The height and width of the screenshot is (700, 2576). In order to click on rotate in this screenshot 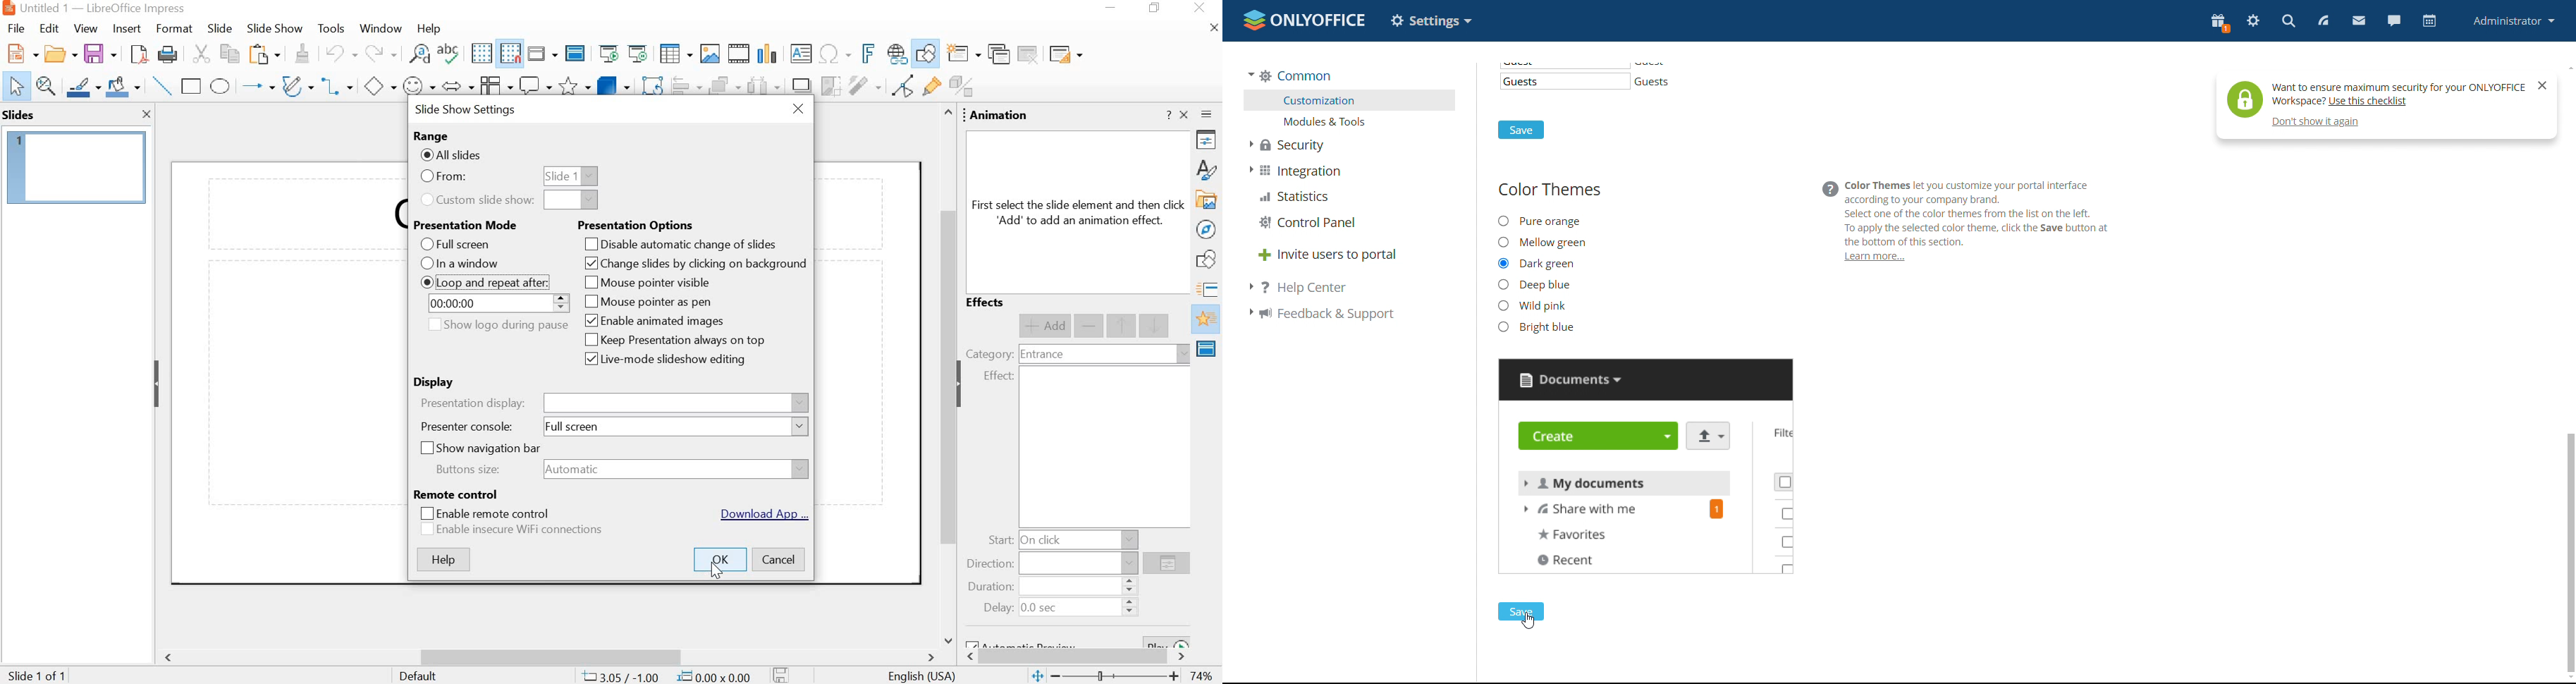, I will do `click(651, 87)`.